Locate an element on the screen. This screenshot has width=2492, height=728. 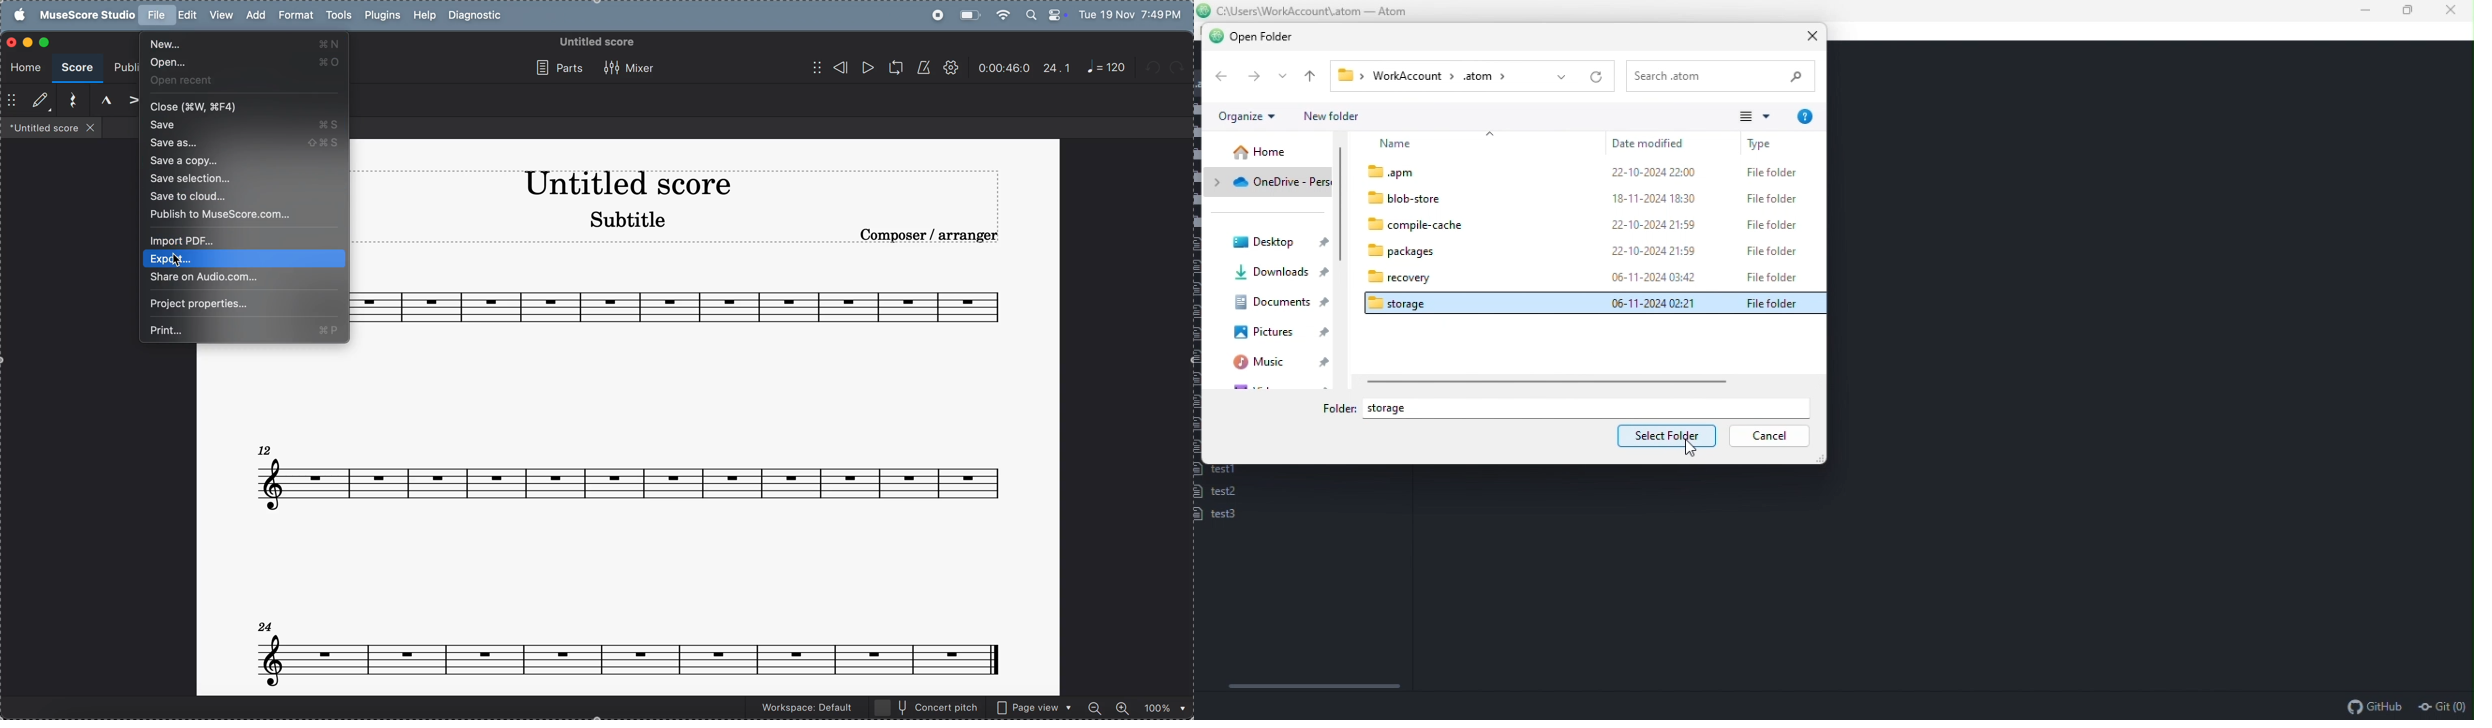
play is located at coordinates (867, 69).